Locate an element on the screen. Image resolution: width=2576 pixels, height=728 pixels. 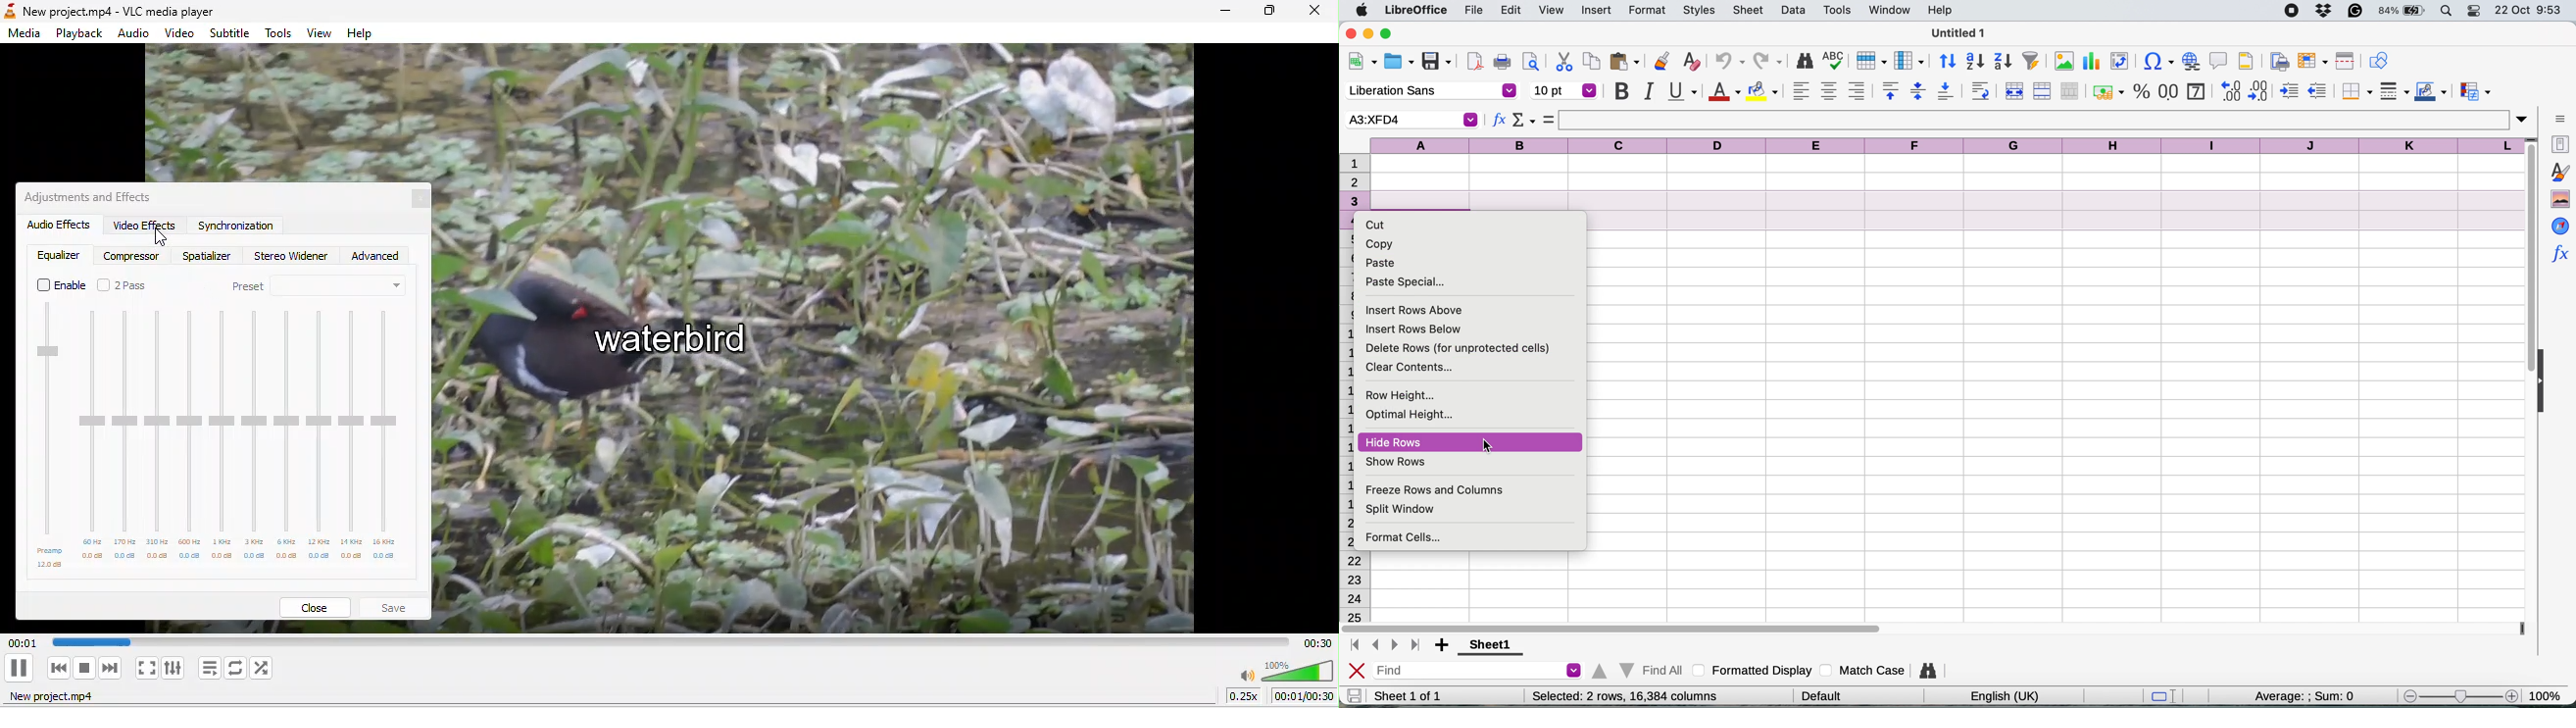
sidebar settings is located at coordinates (2560, 118).